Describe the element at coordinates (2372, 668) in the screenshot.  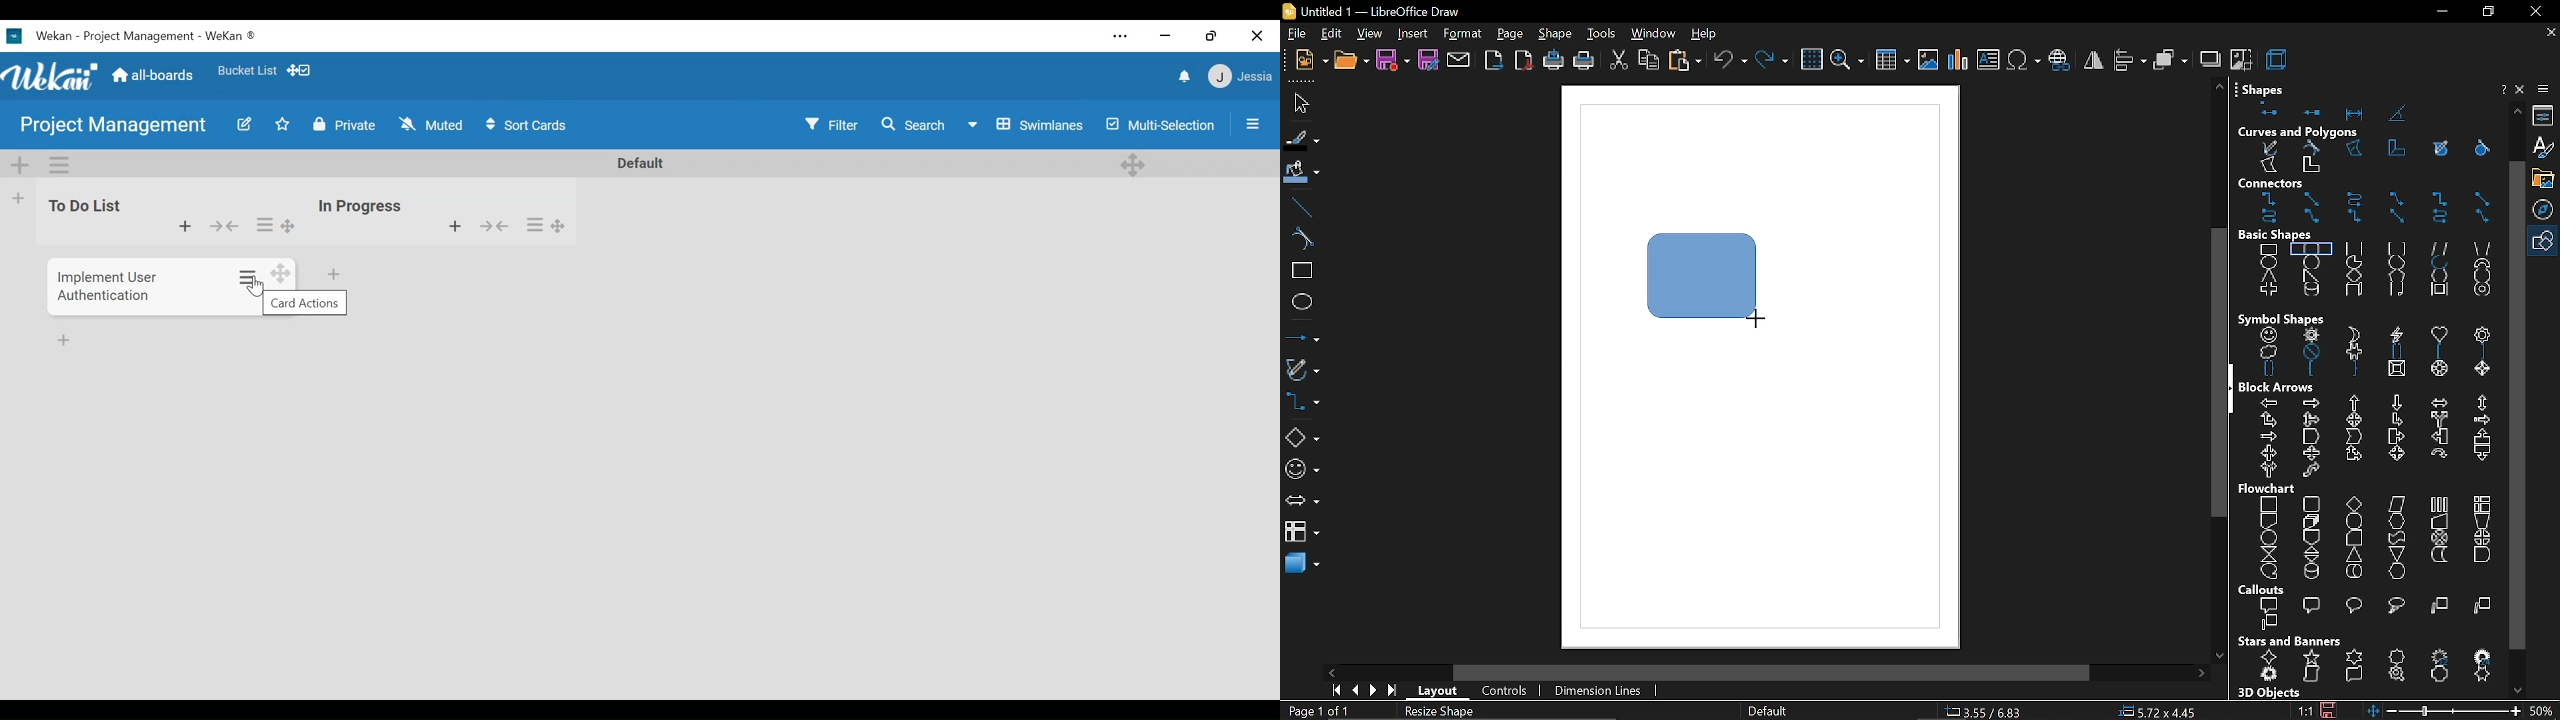
I see `stars and banners` at that location.